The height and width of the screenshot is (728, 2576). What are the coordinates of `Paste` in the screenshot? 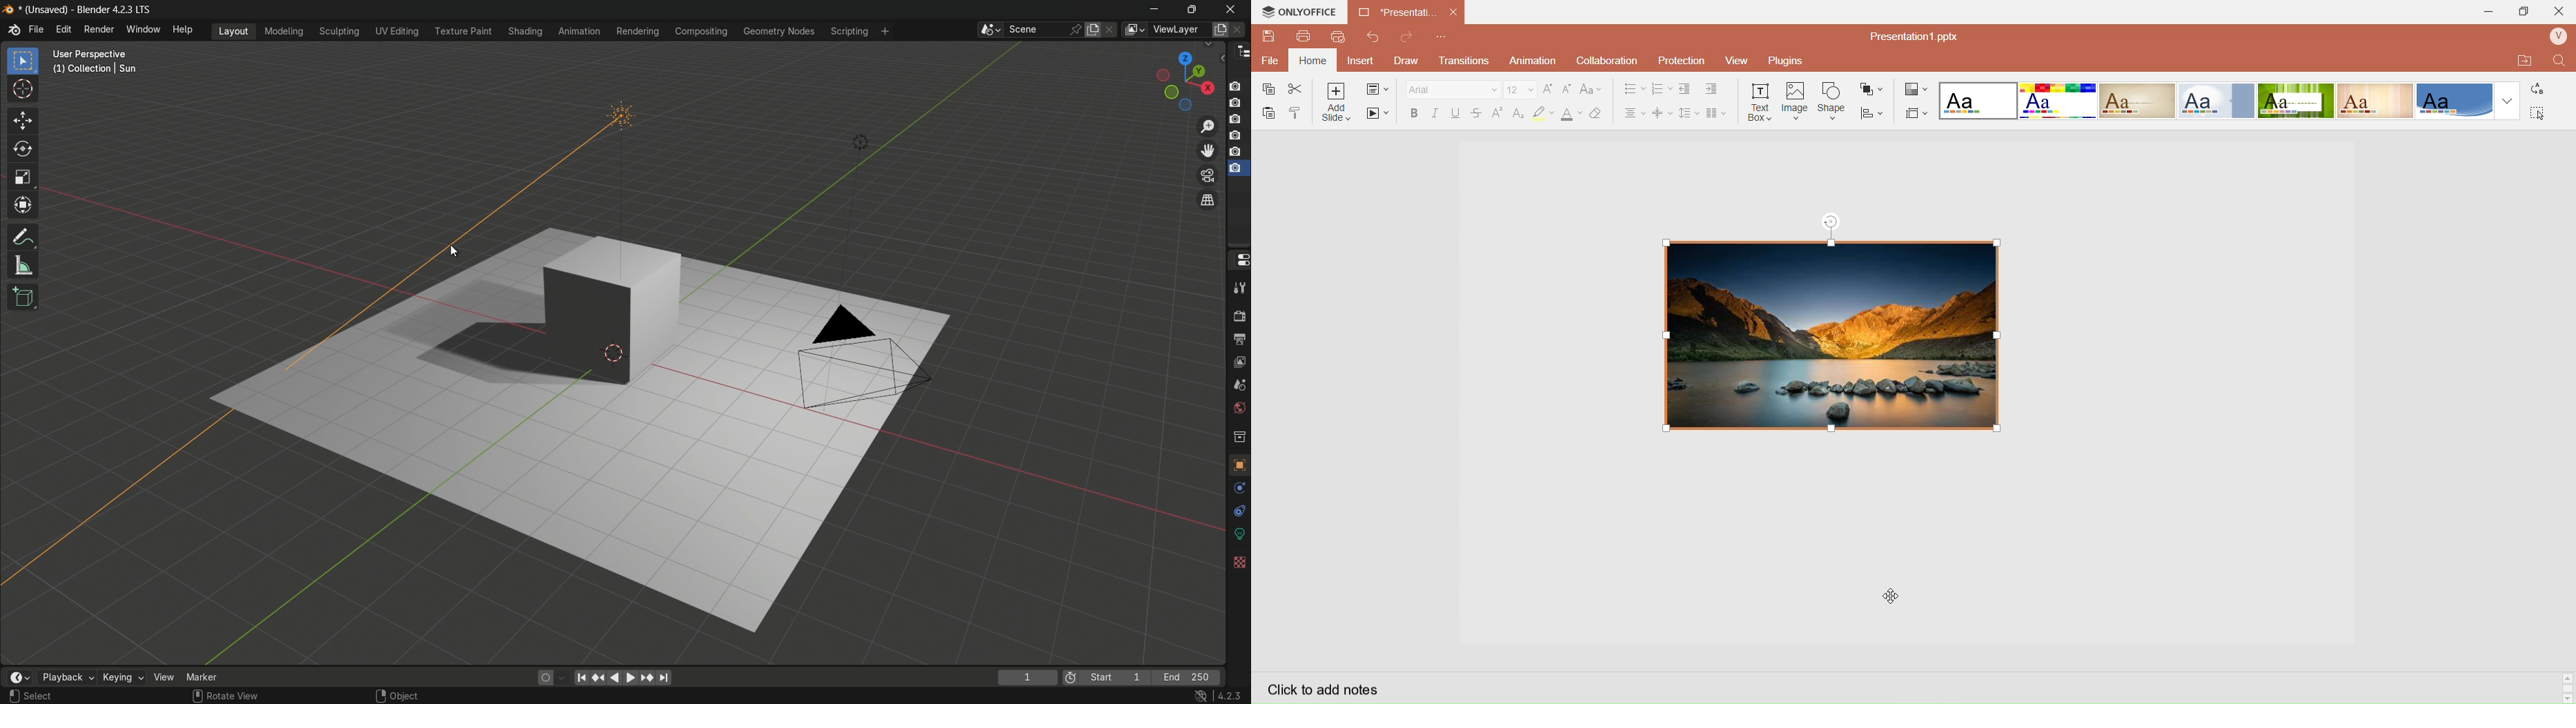 It's located at (1270, 115).